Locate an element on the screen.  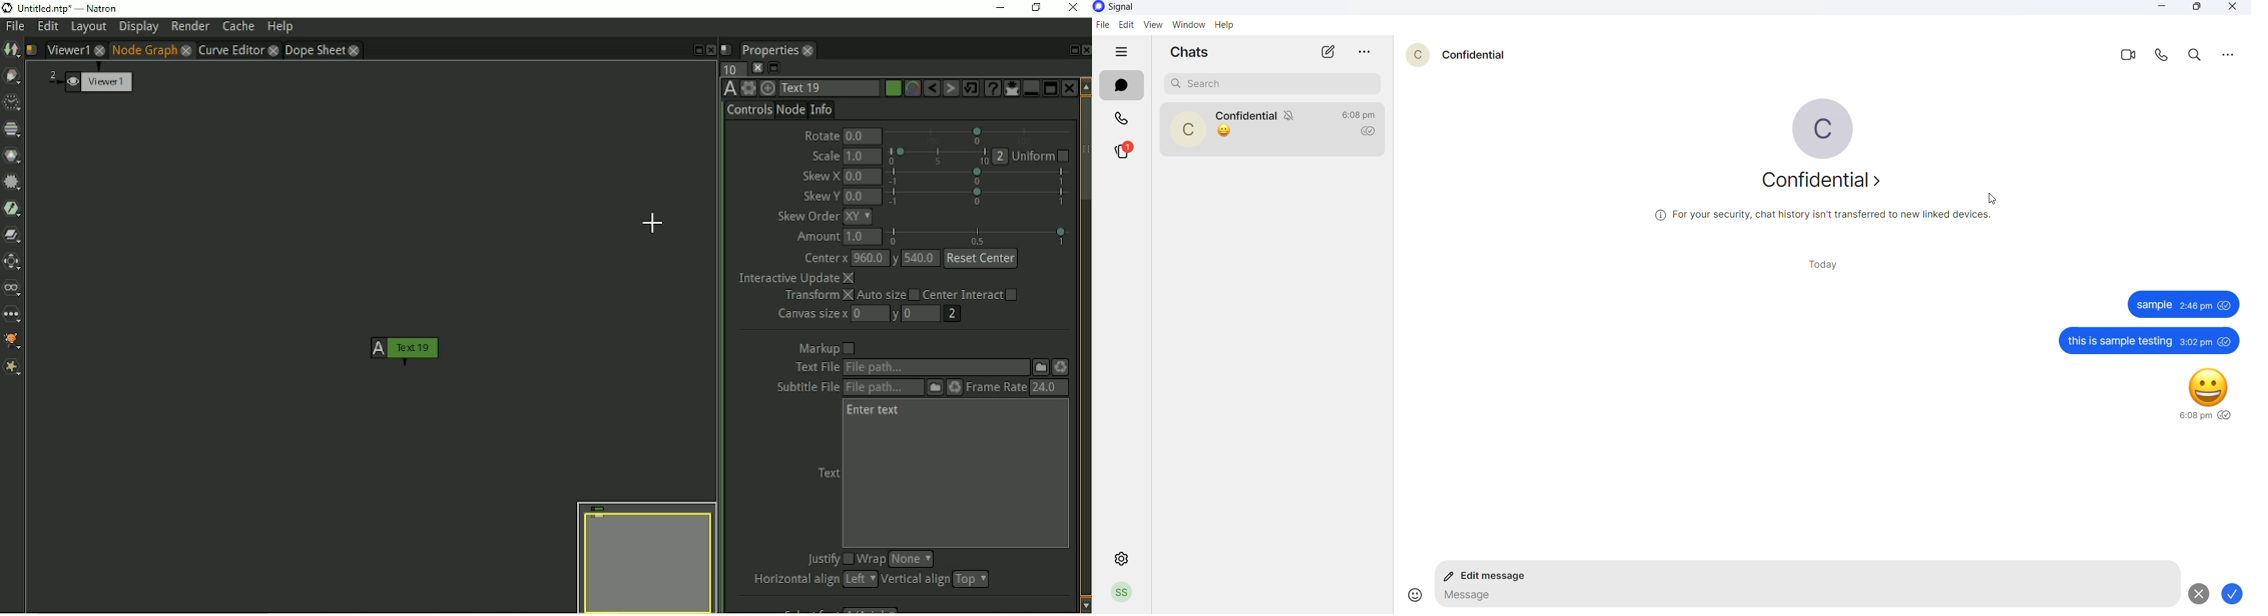
cancel edit is located at coordinates (2197, 593).